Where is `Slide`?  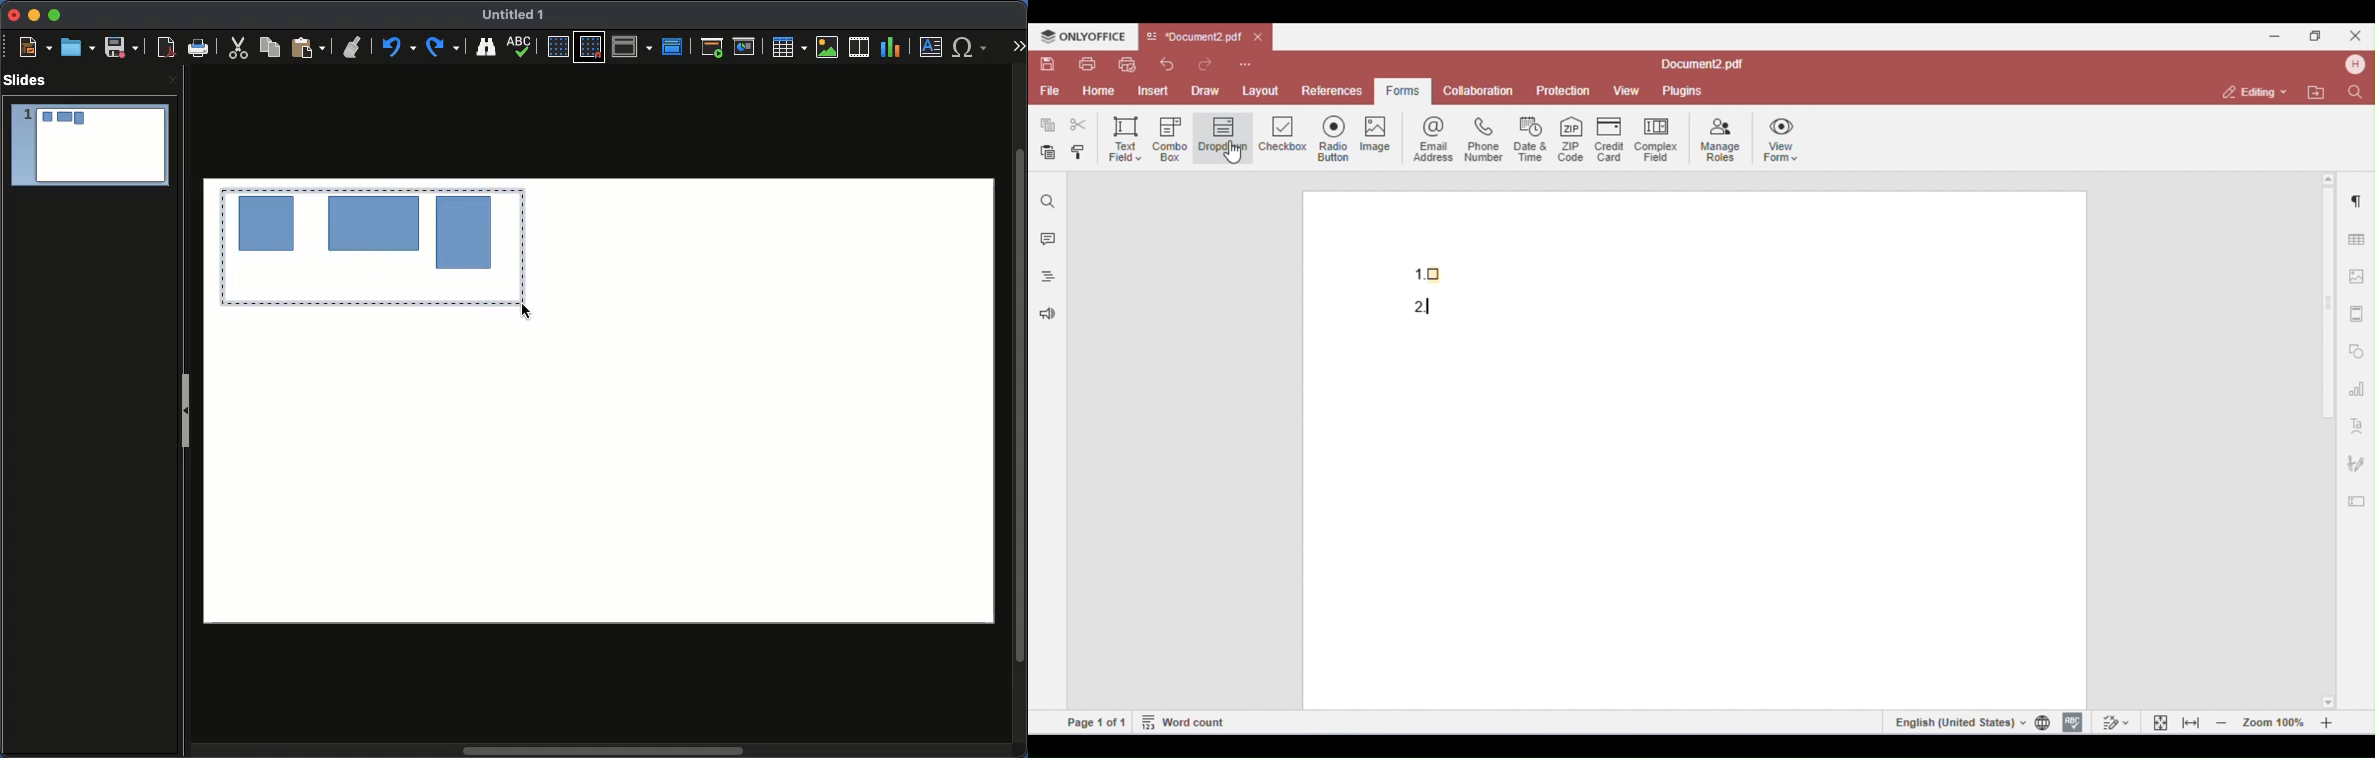
Slide is located at coordinates (89, 146).